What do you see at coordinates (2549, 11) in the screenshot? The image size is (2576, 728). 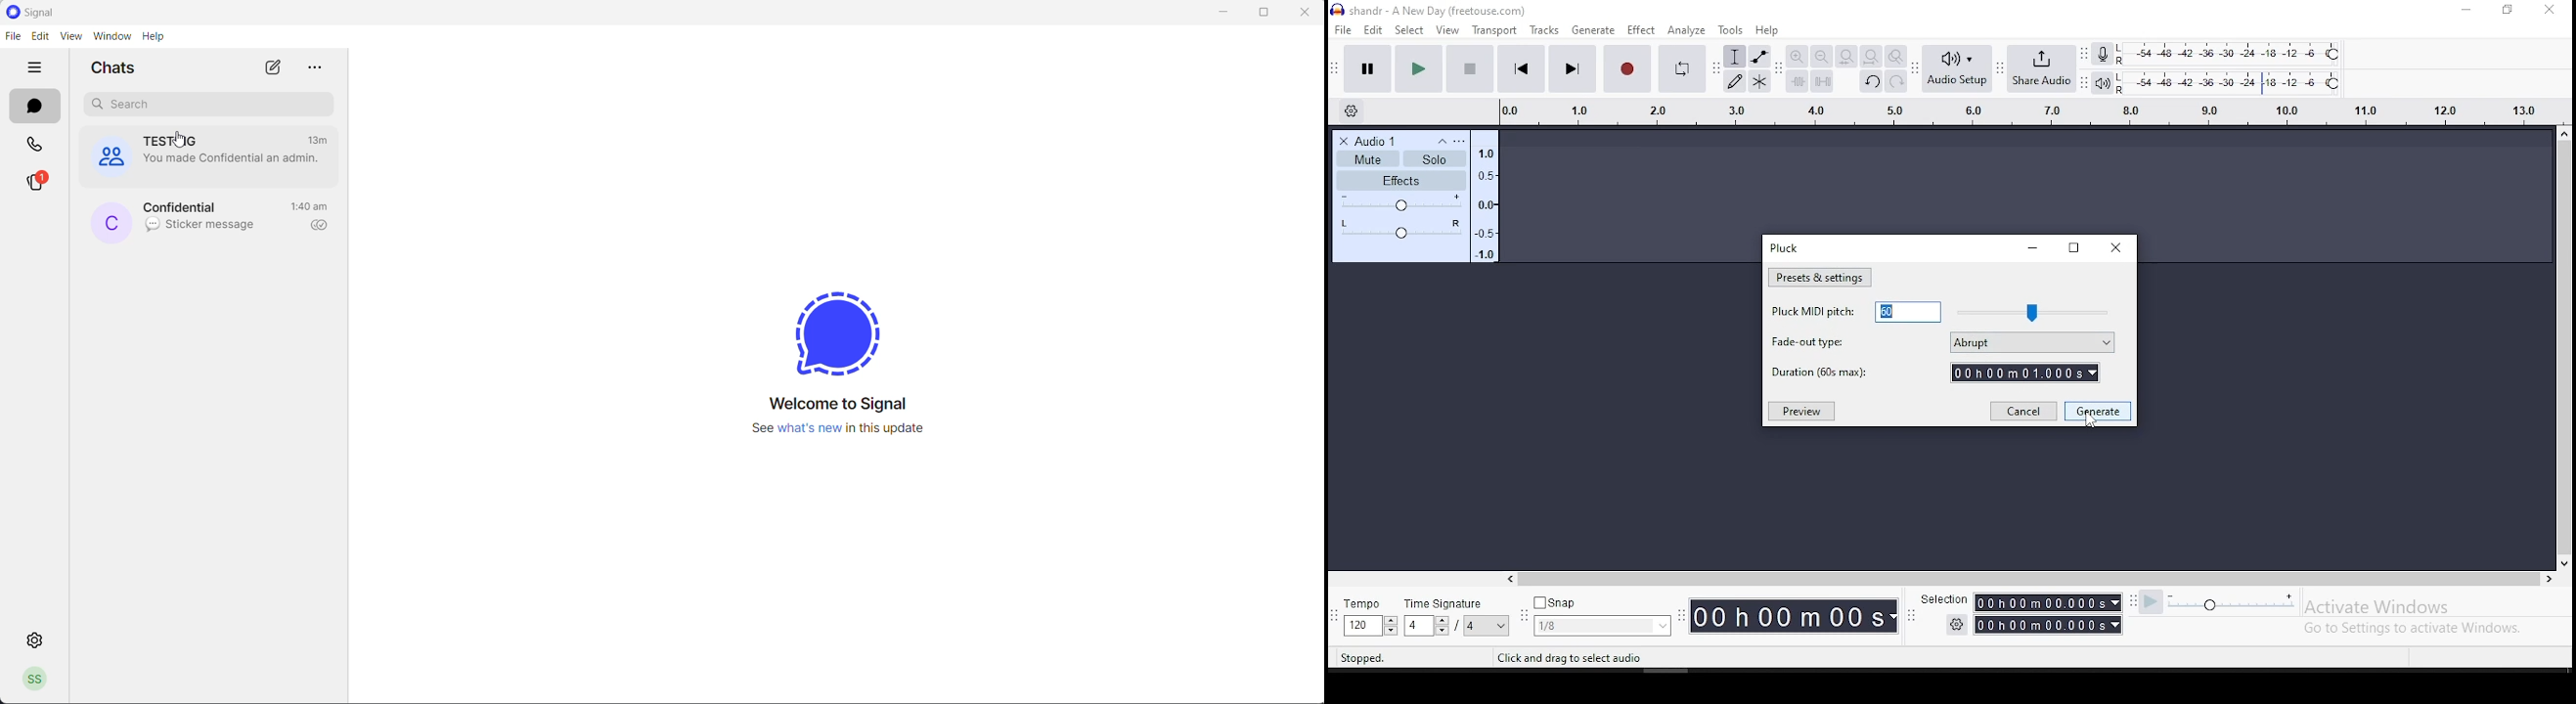 I see `close window` at bounding box center [2549, 11].